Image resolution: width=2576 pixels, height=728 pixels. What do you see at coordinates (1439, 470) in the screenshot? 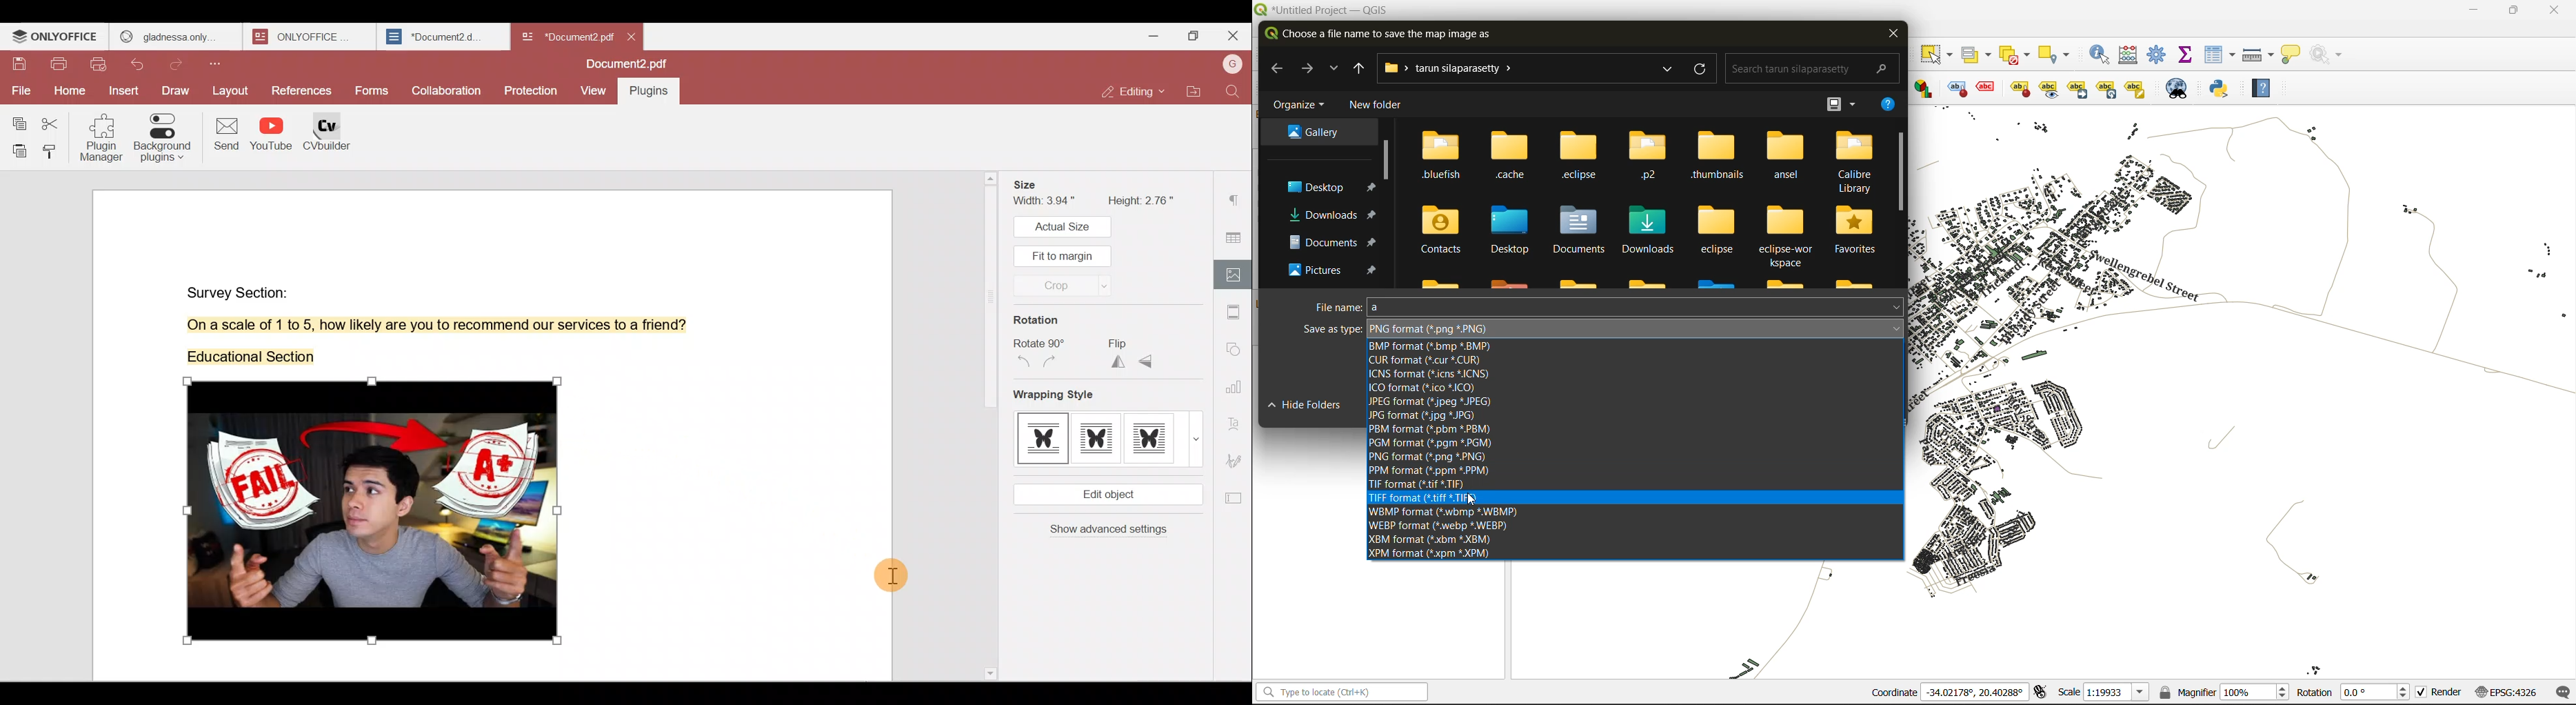
I see `ppm` at bounding box center [1439, 470].